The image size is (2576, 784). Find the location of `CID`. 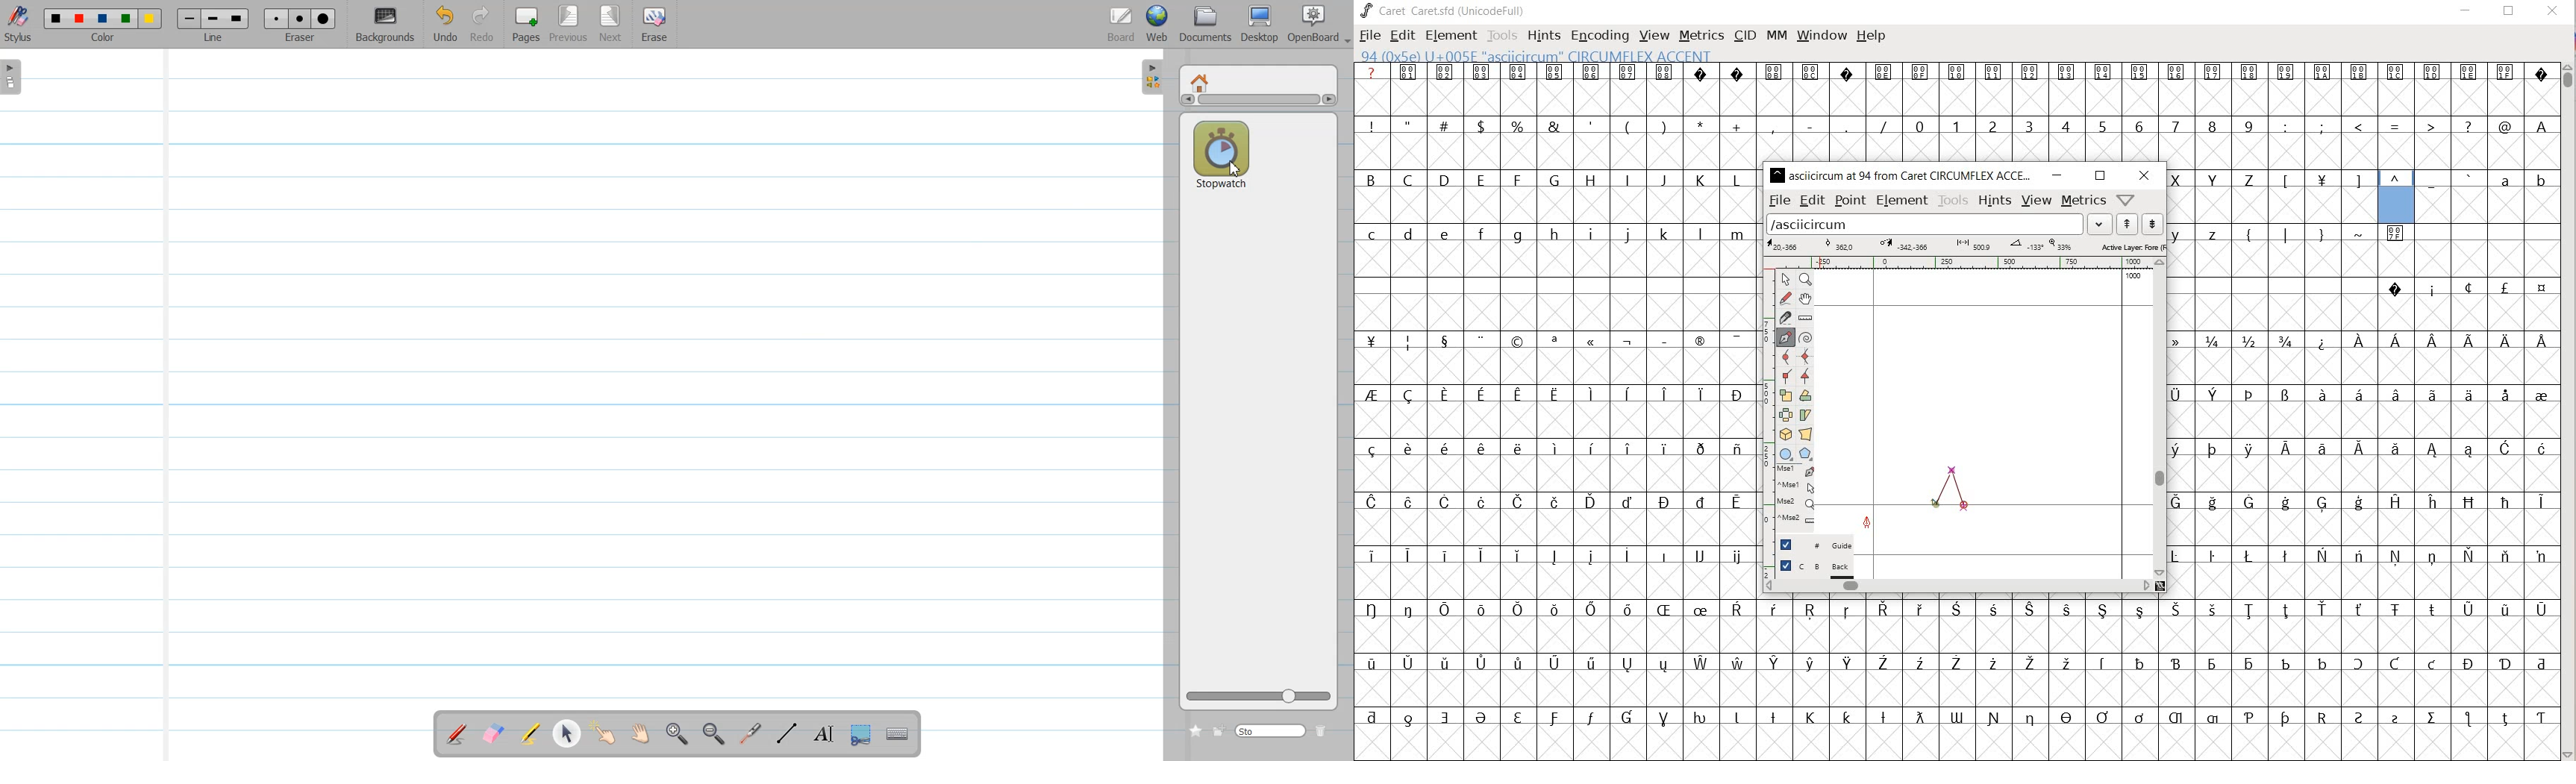

CID is located at coordinates (1744, 35).